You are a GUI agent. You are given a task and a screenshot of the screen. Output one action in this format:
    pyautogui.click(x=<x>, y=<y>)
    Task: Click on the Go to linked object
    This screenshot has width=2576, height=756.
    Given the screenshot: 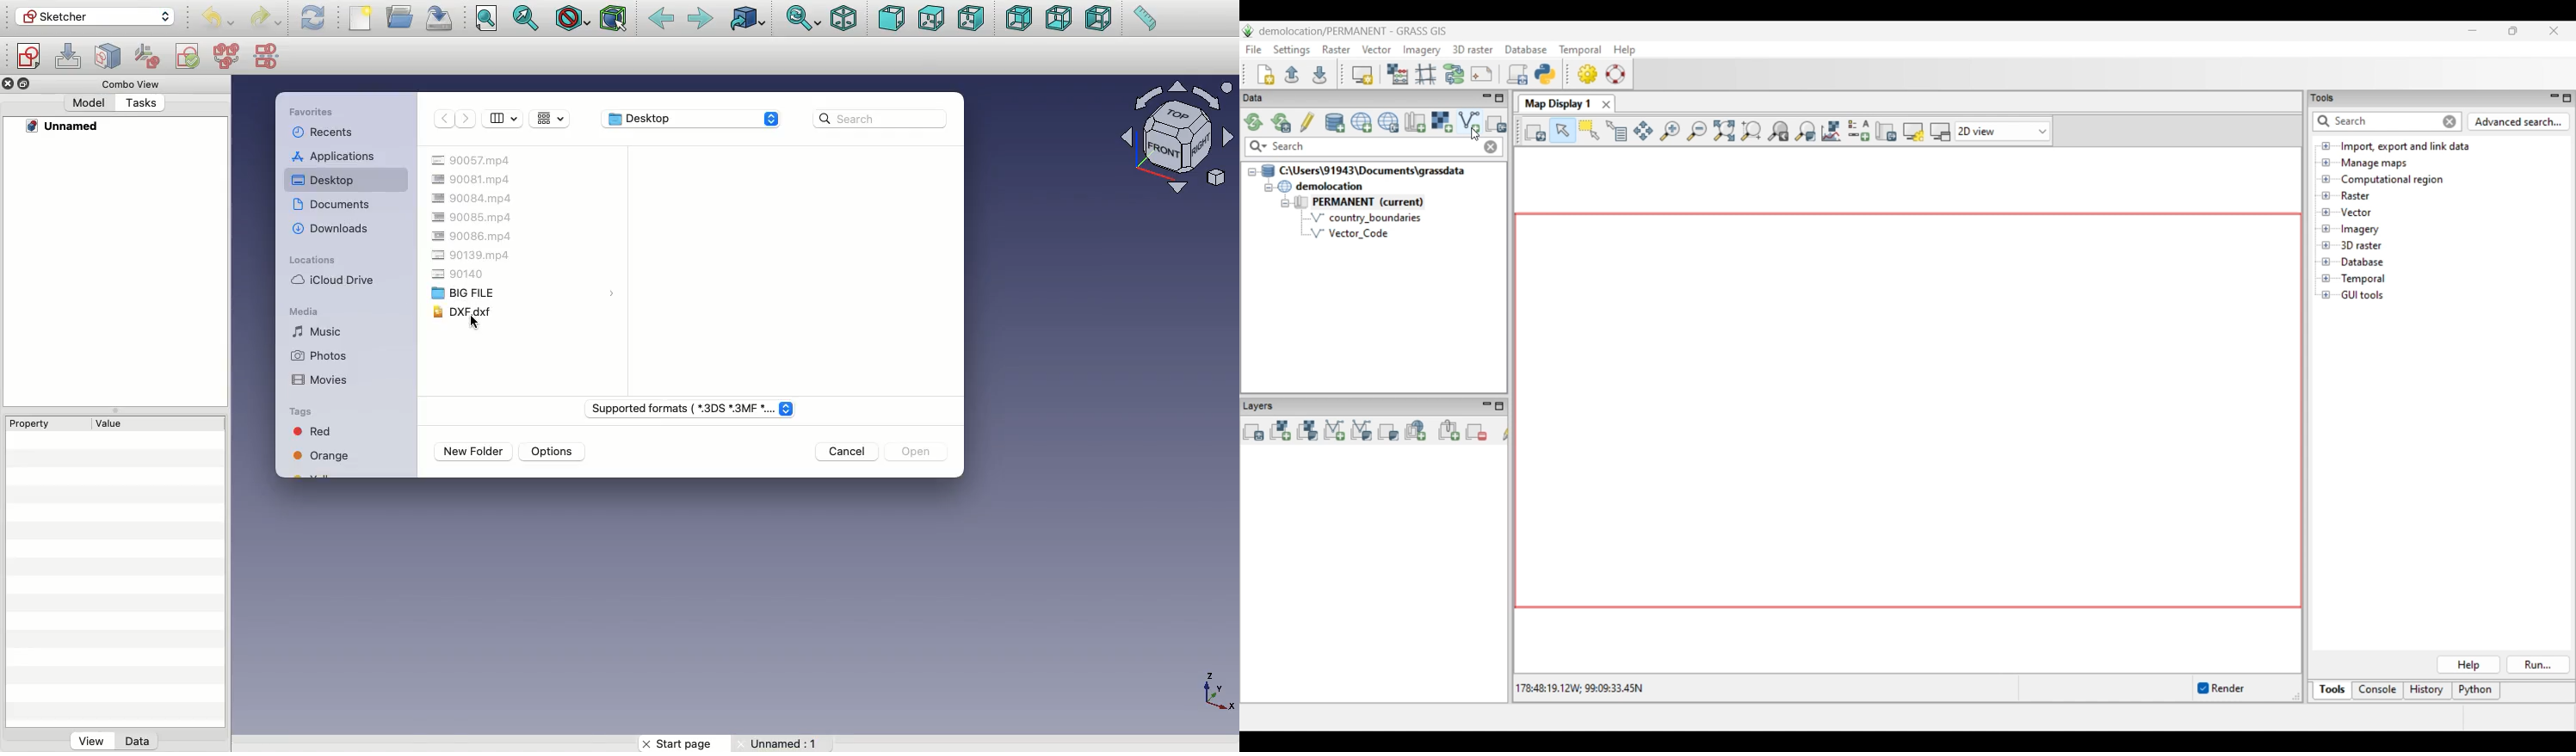 What is the action you would take?
    pyautogui.click(x=751, y=20)
    